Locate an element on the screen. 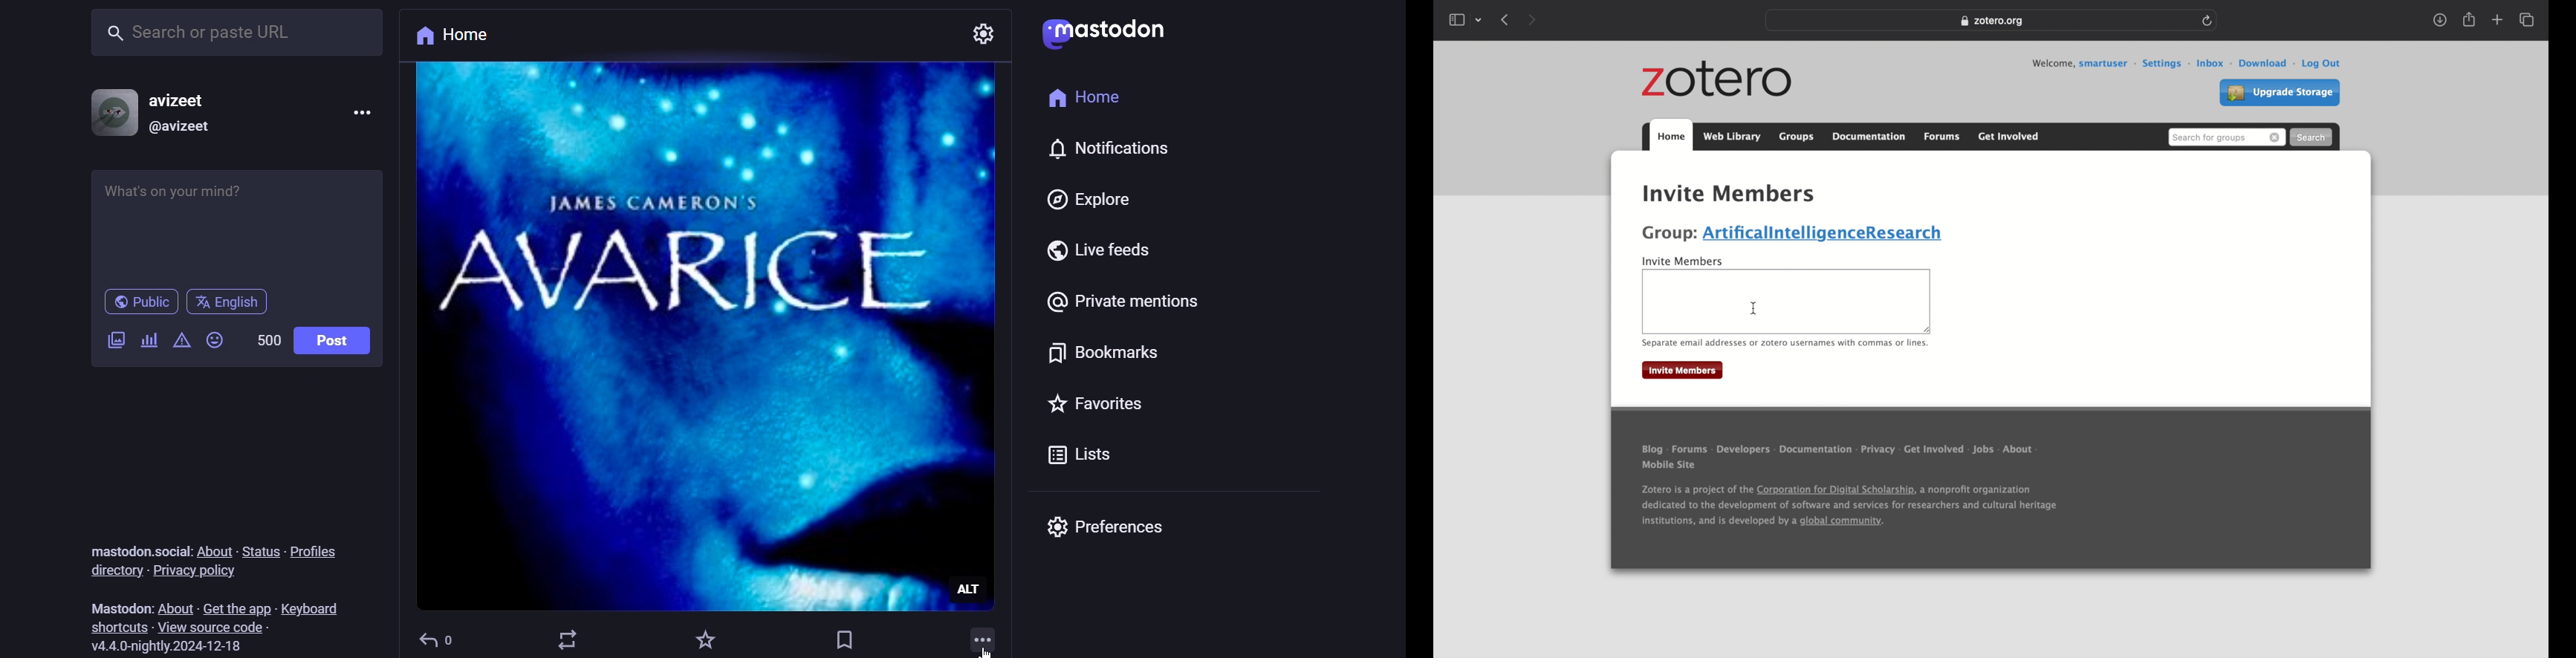 This screenshot has height=672, width=2576. post here is located at coordinates (231, 224).